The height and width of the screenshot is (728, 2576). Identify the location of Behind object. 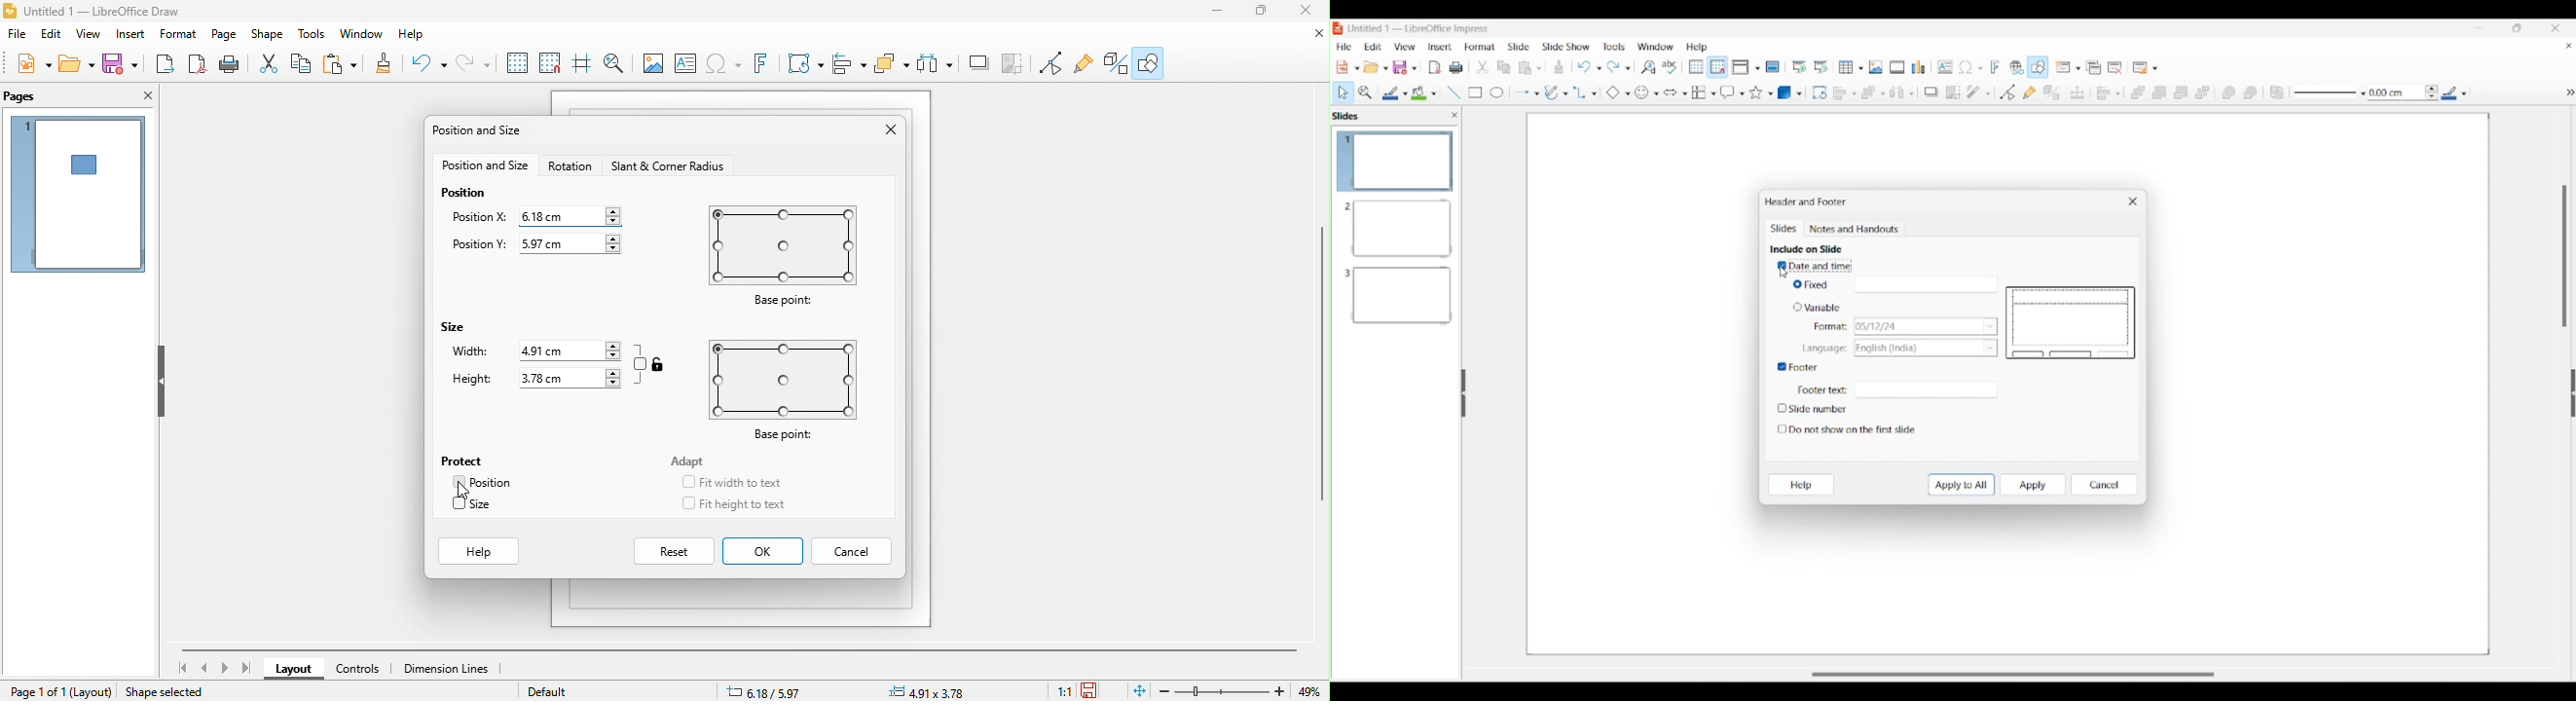
(2250, 92).